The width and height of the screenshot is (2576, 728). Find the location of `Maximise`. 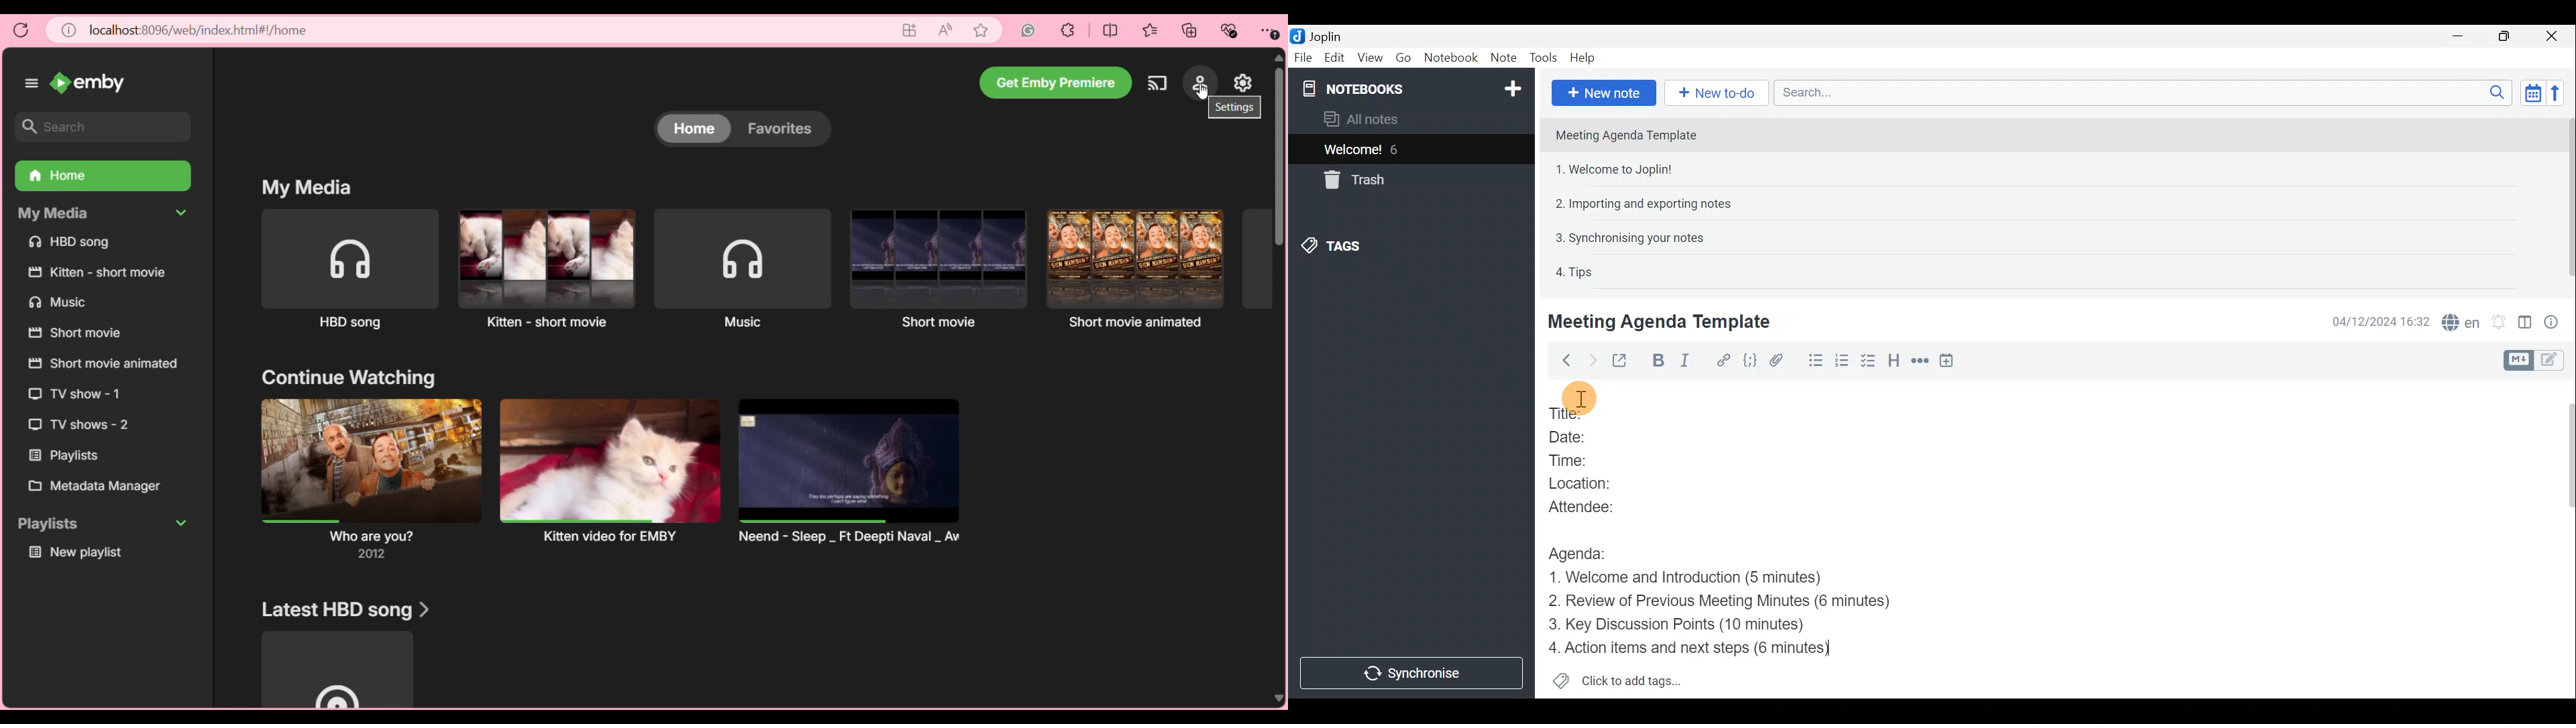

Maximise is located at coordinates (2505, 38).